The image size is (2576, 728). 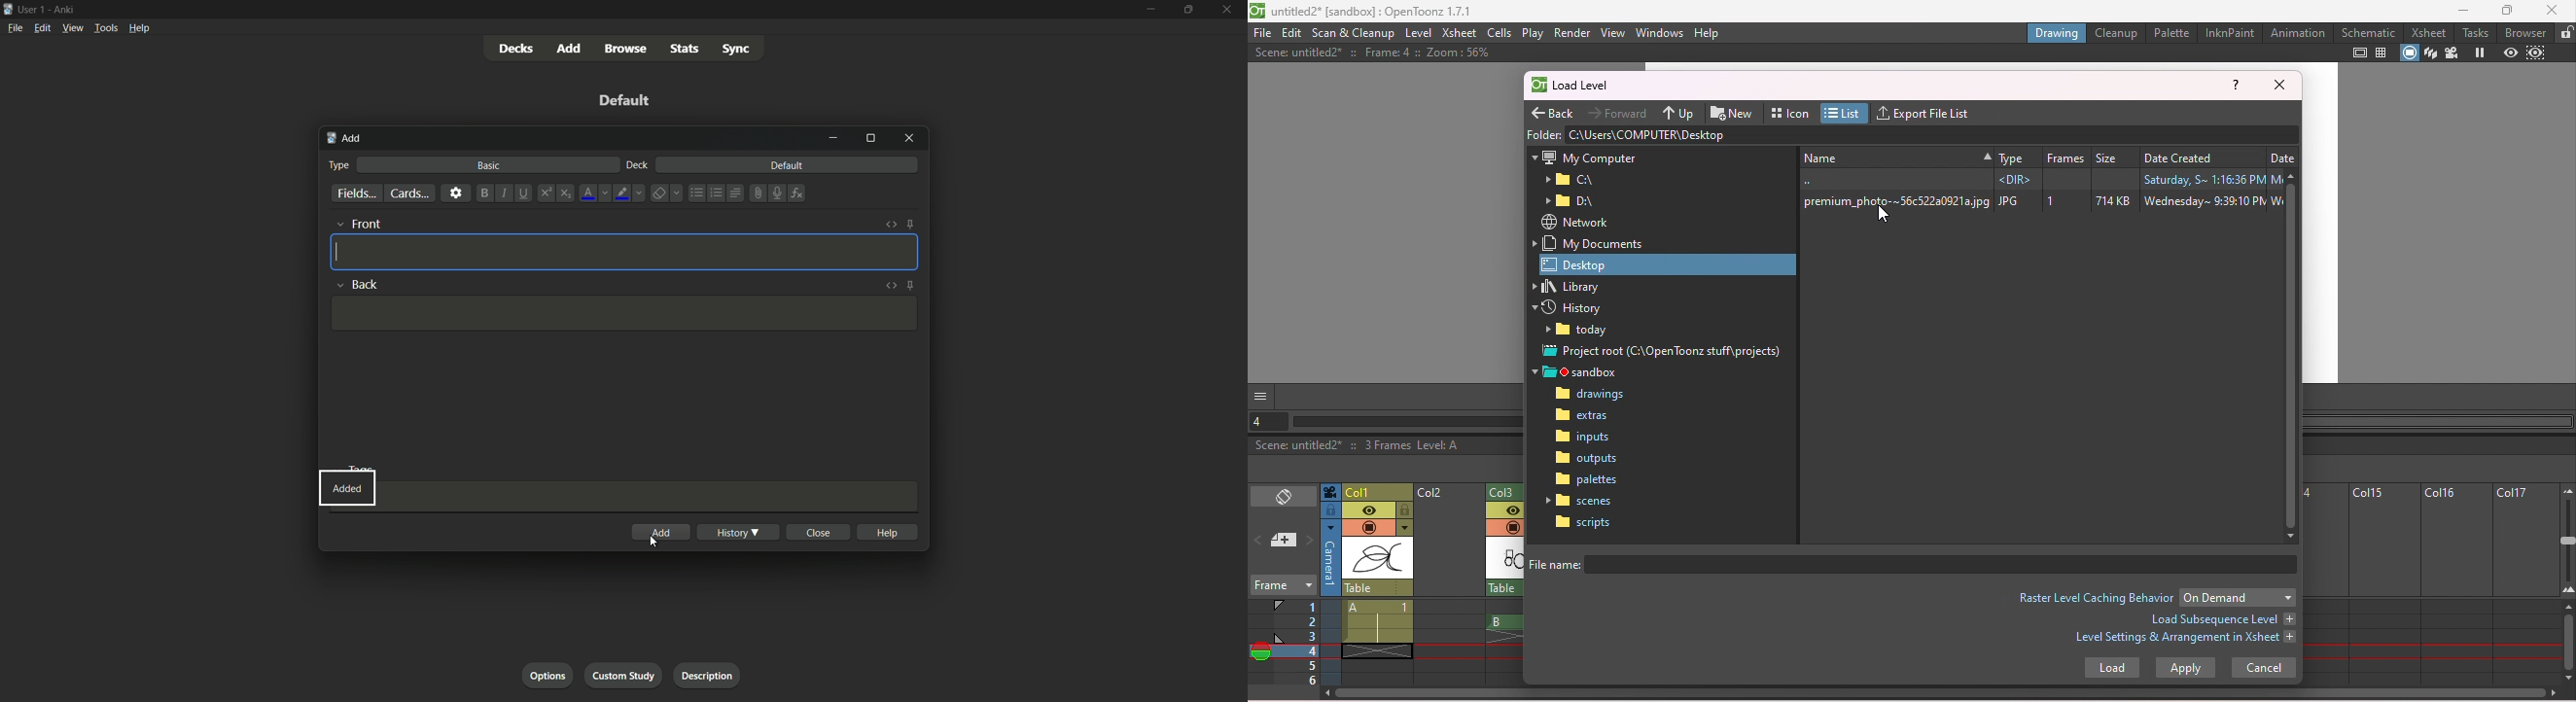 I want to click on Cleanup, so click(x=2119, y=32).